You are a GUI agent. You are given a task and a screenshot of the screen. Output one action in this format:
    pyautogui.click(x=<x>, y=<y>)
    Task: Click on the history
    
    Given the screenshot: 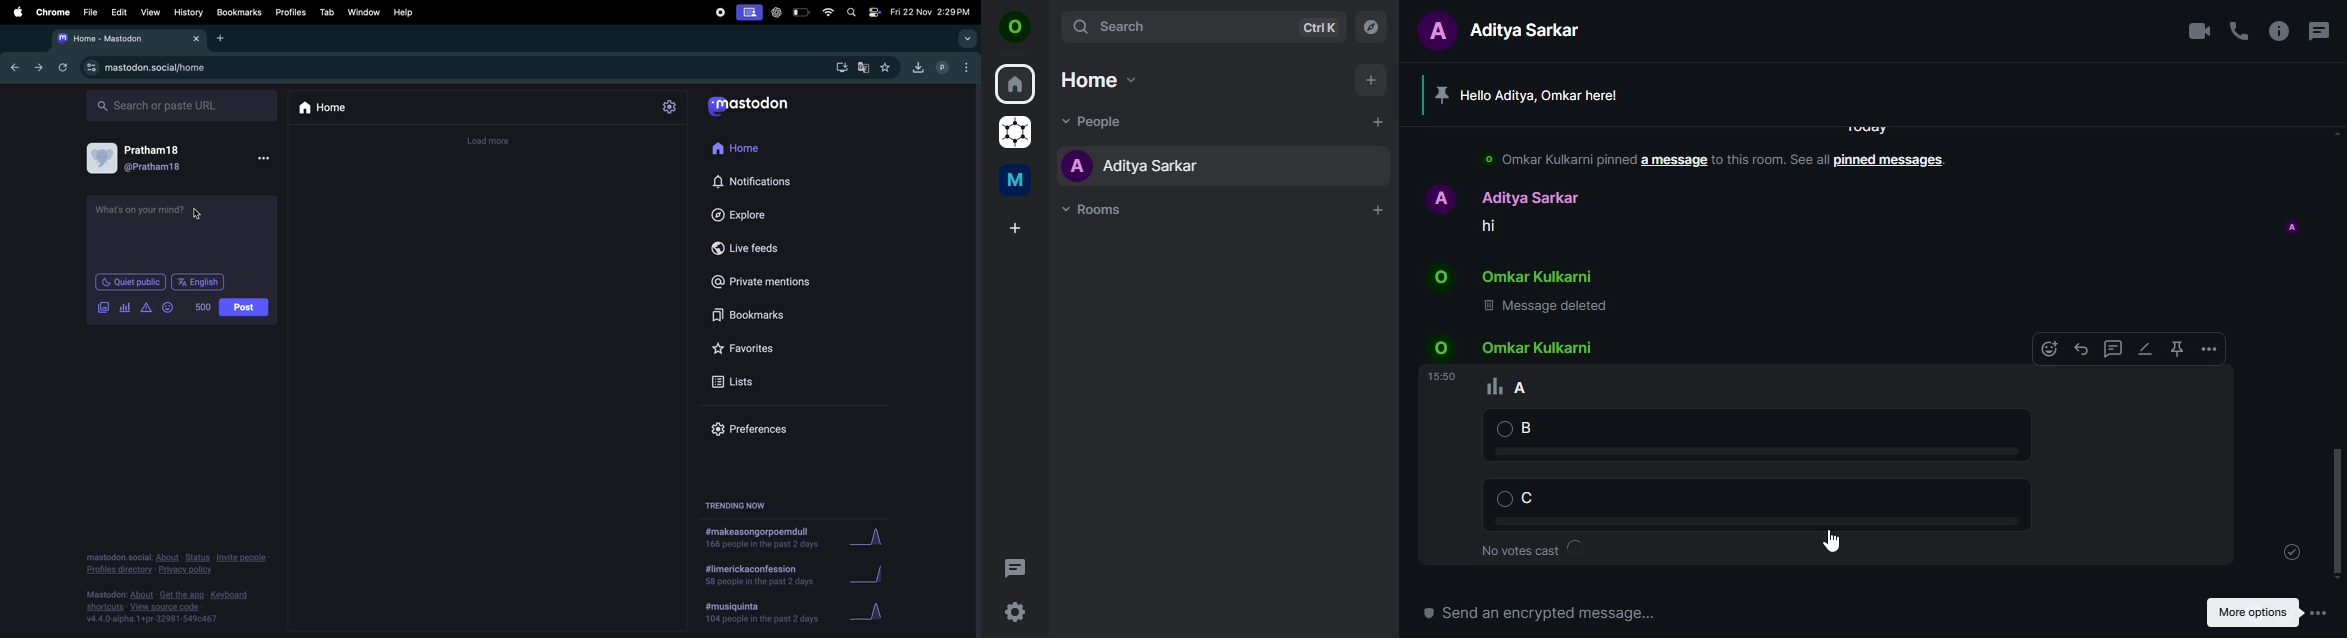 What is the action you would take?
    pyautogui.click(x=189, y=11)
    